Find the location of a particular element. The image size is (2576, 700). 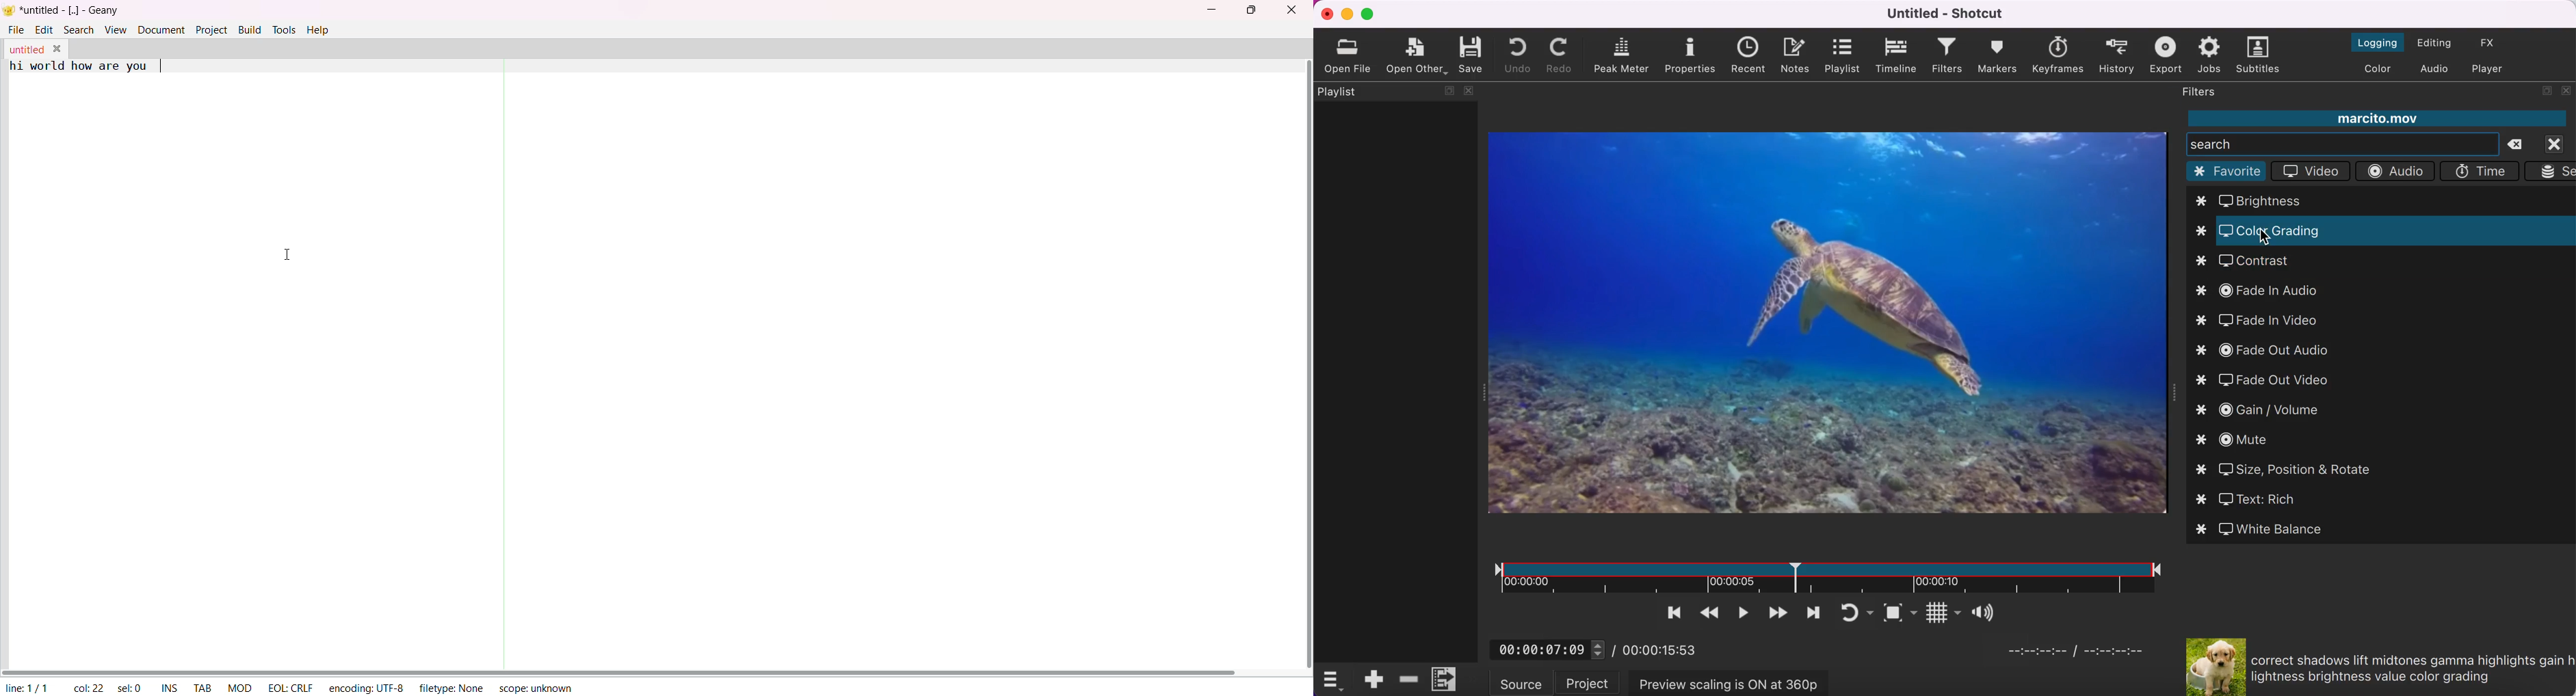

toggle player looping is located at coordinates (1844, 611).